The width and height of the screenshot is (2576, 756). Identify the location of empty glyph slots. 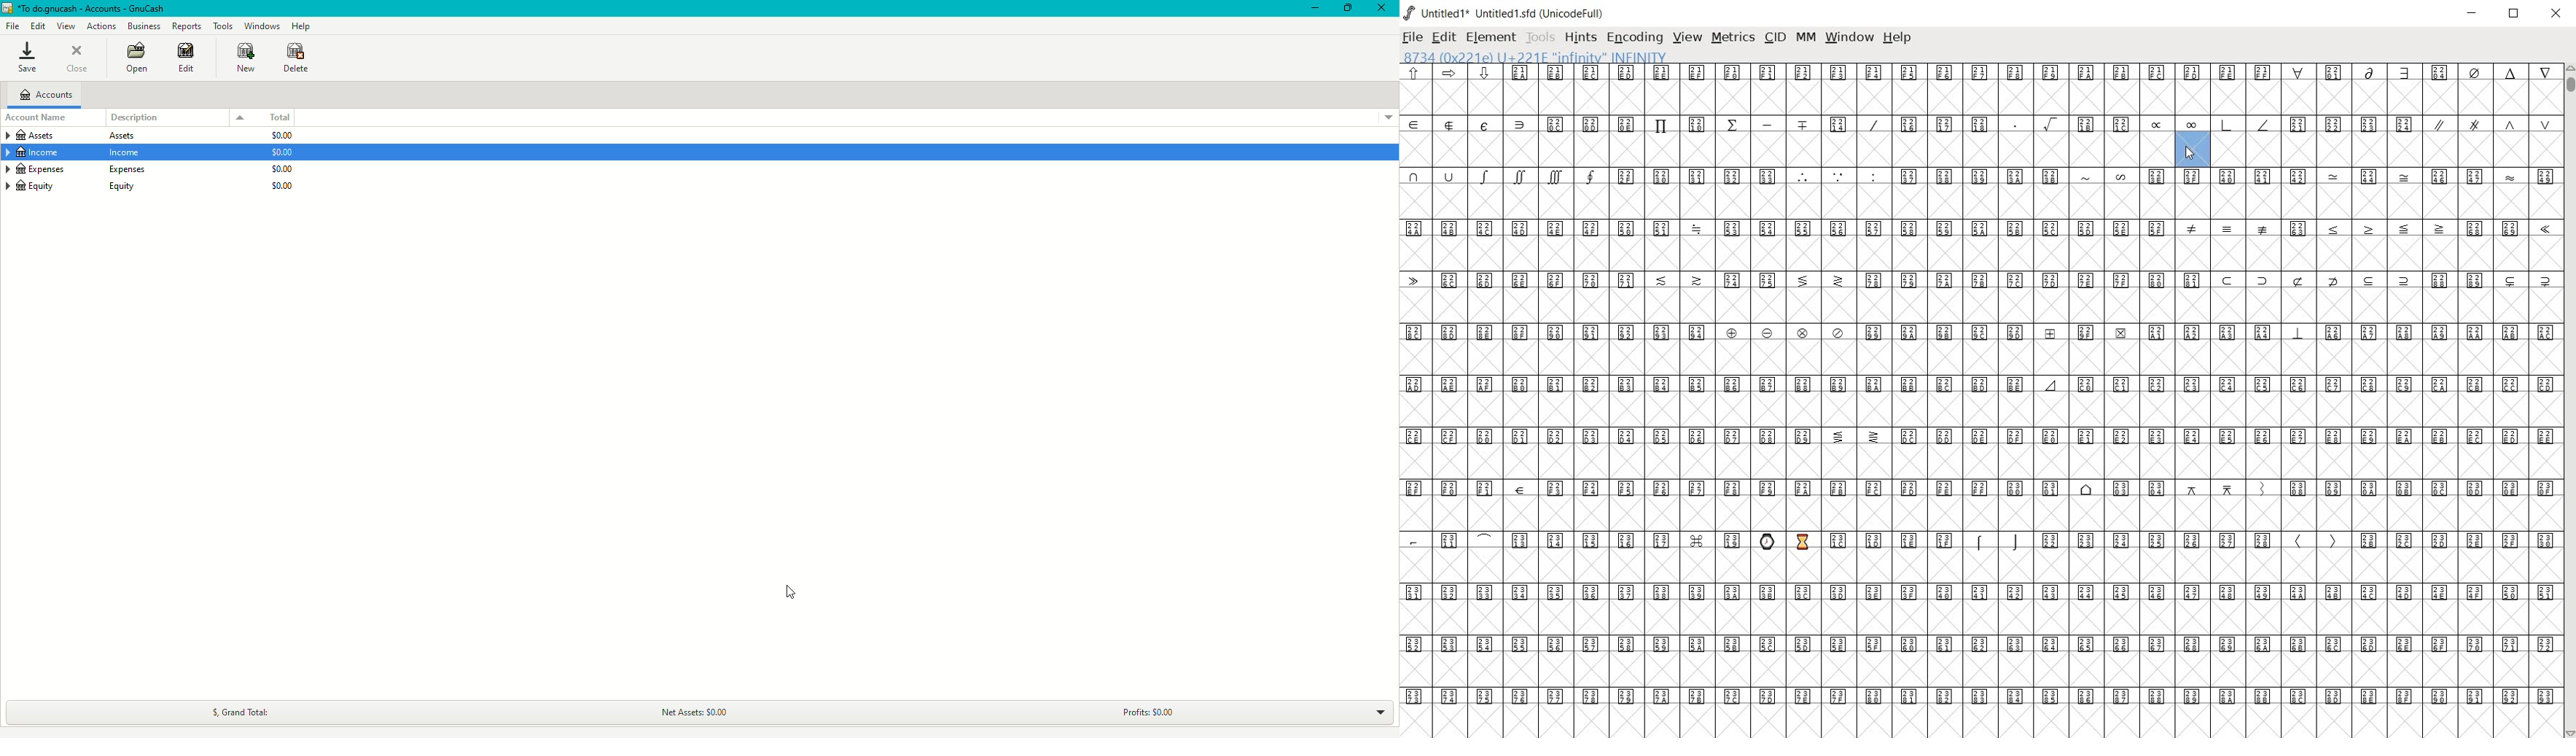
(1983, 201).